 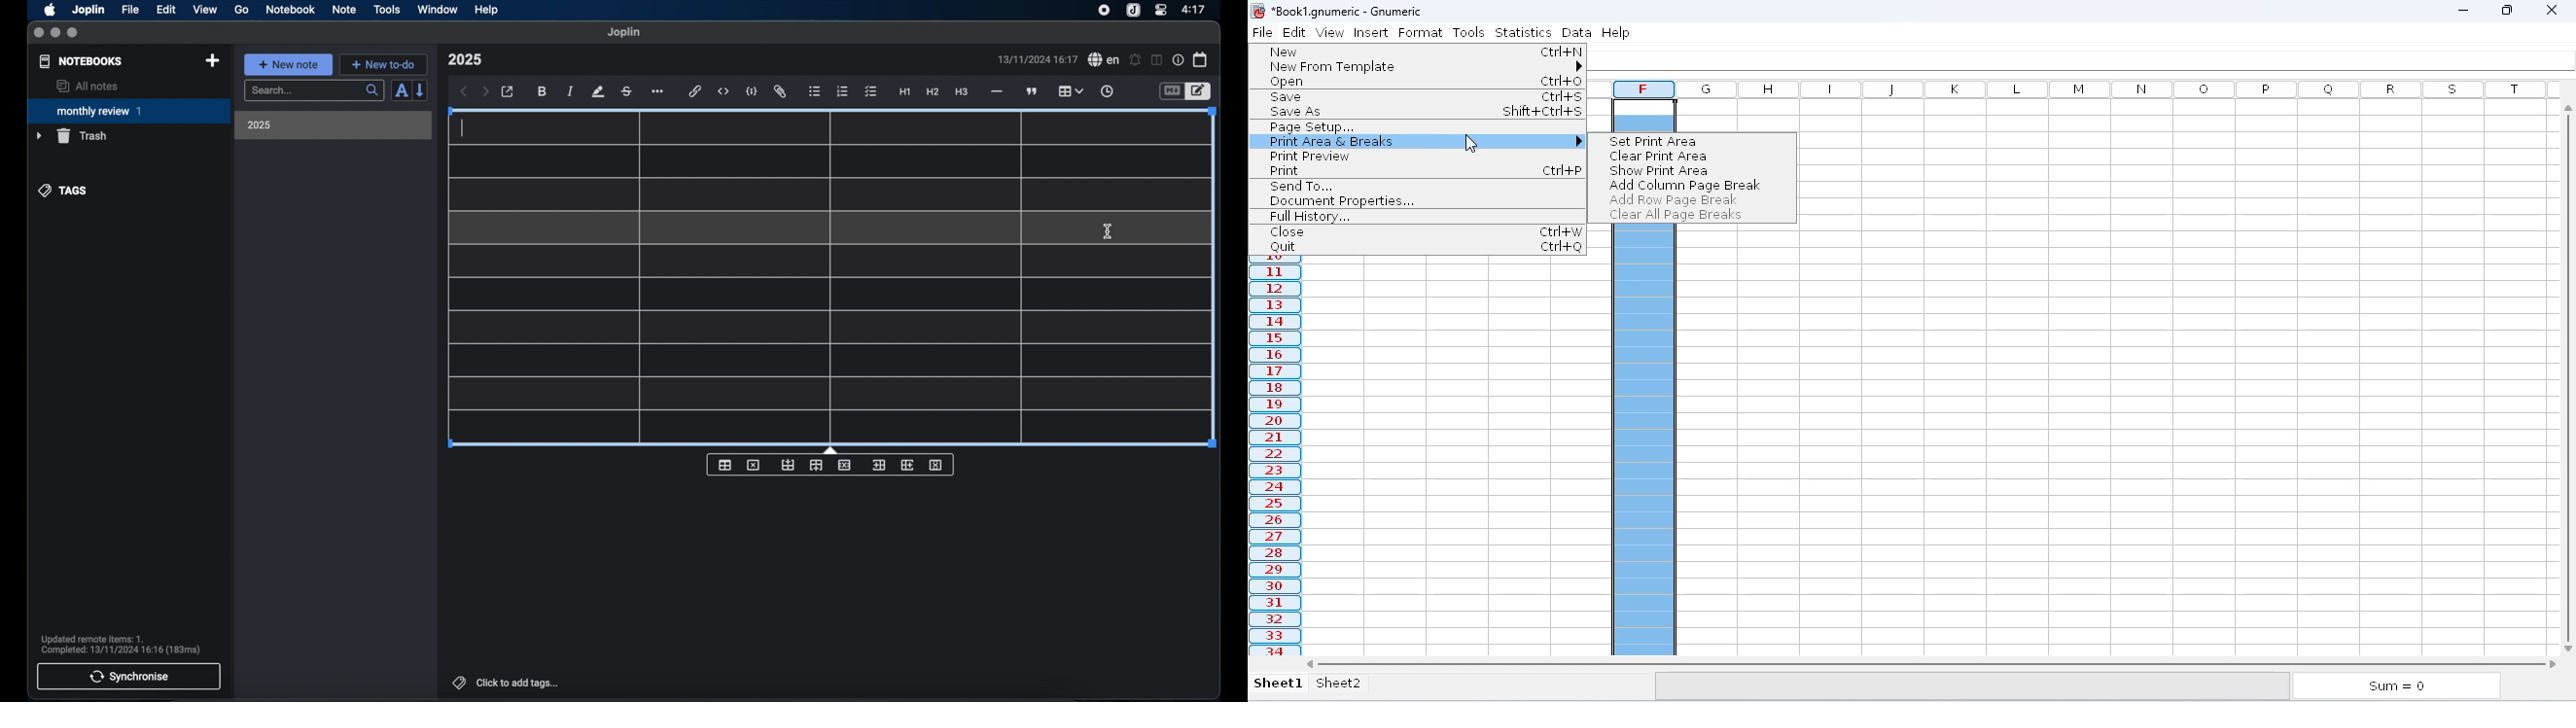 I want to click on heading 2, so click(x=934, y=92).